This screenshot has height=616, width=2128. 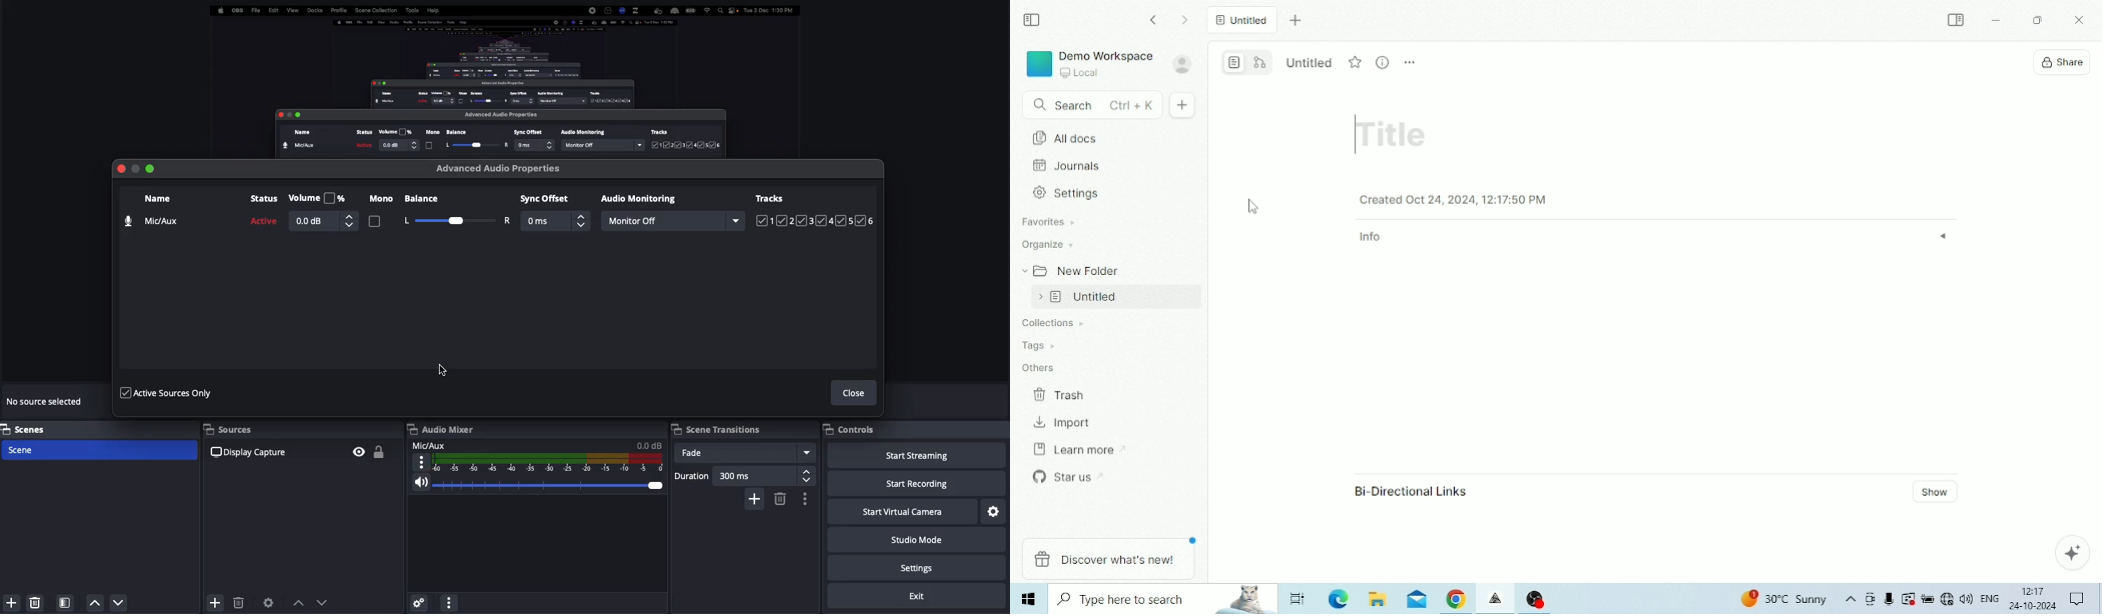 I want to click on delete, so click(x=39, y=602).